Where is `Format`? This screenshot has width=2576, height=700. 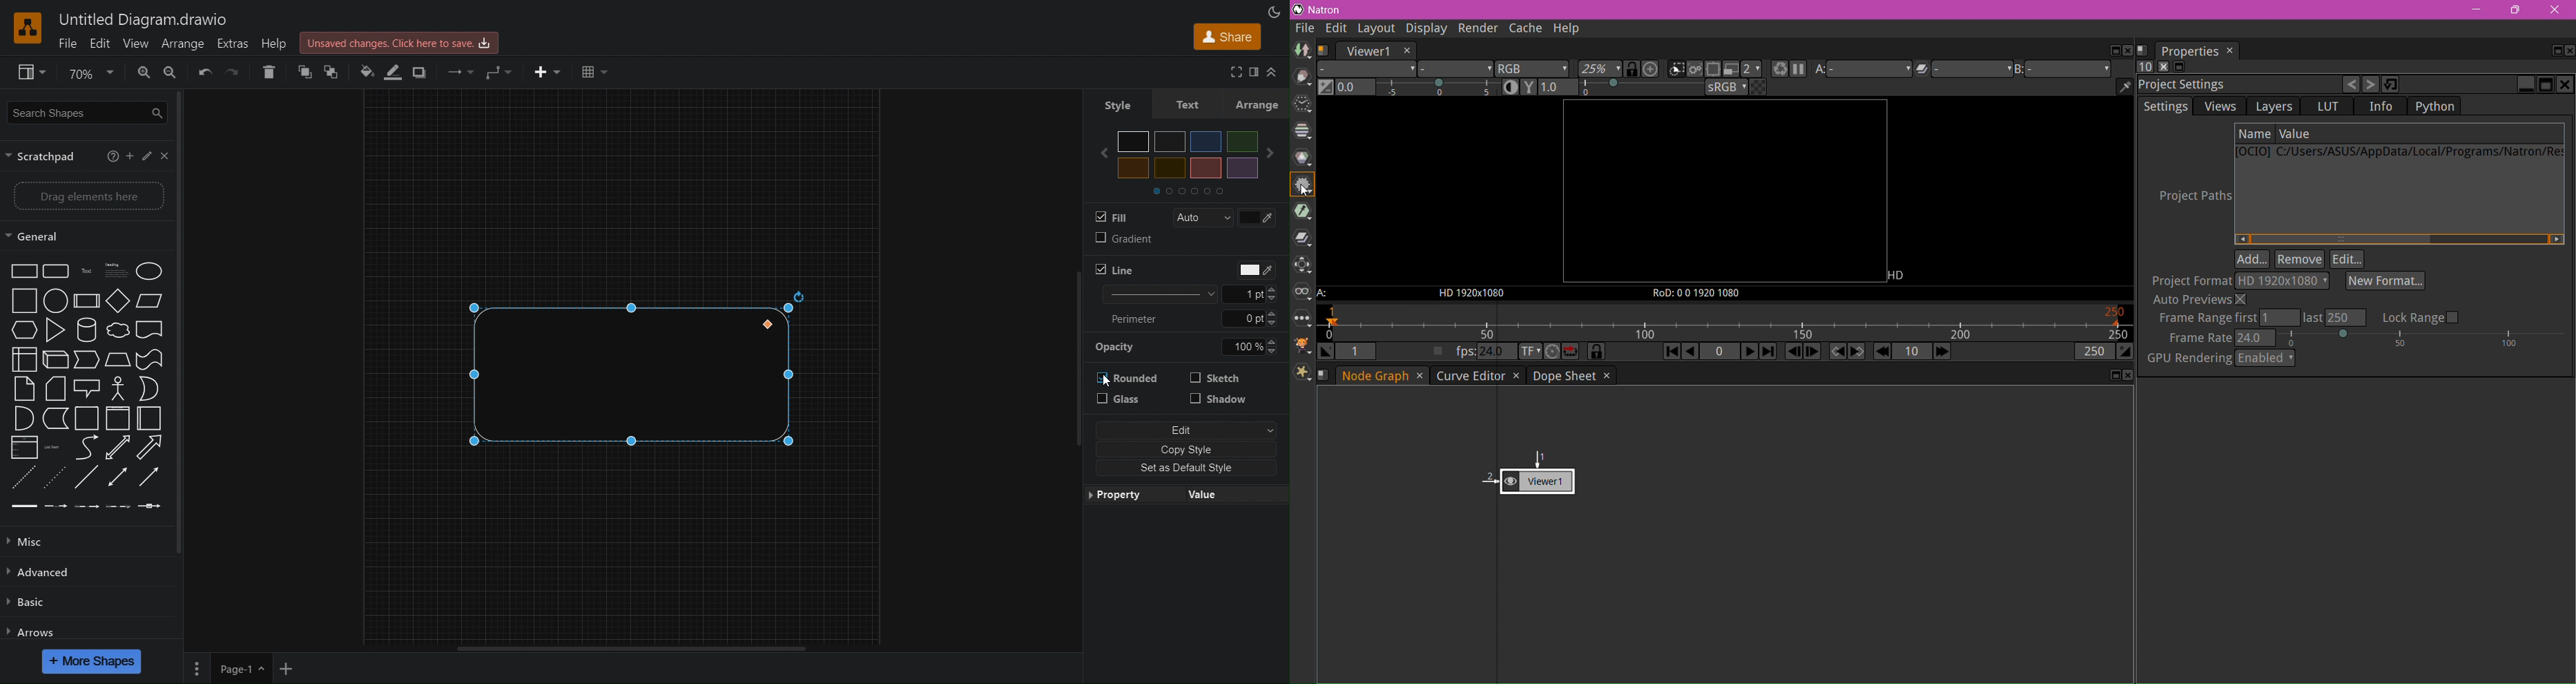 Format is located at coordinates (1251, 73).